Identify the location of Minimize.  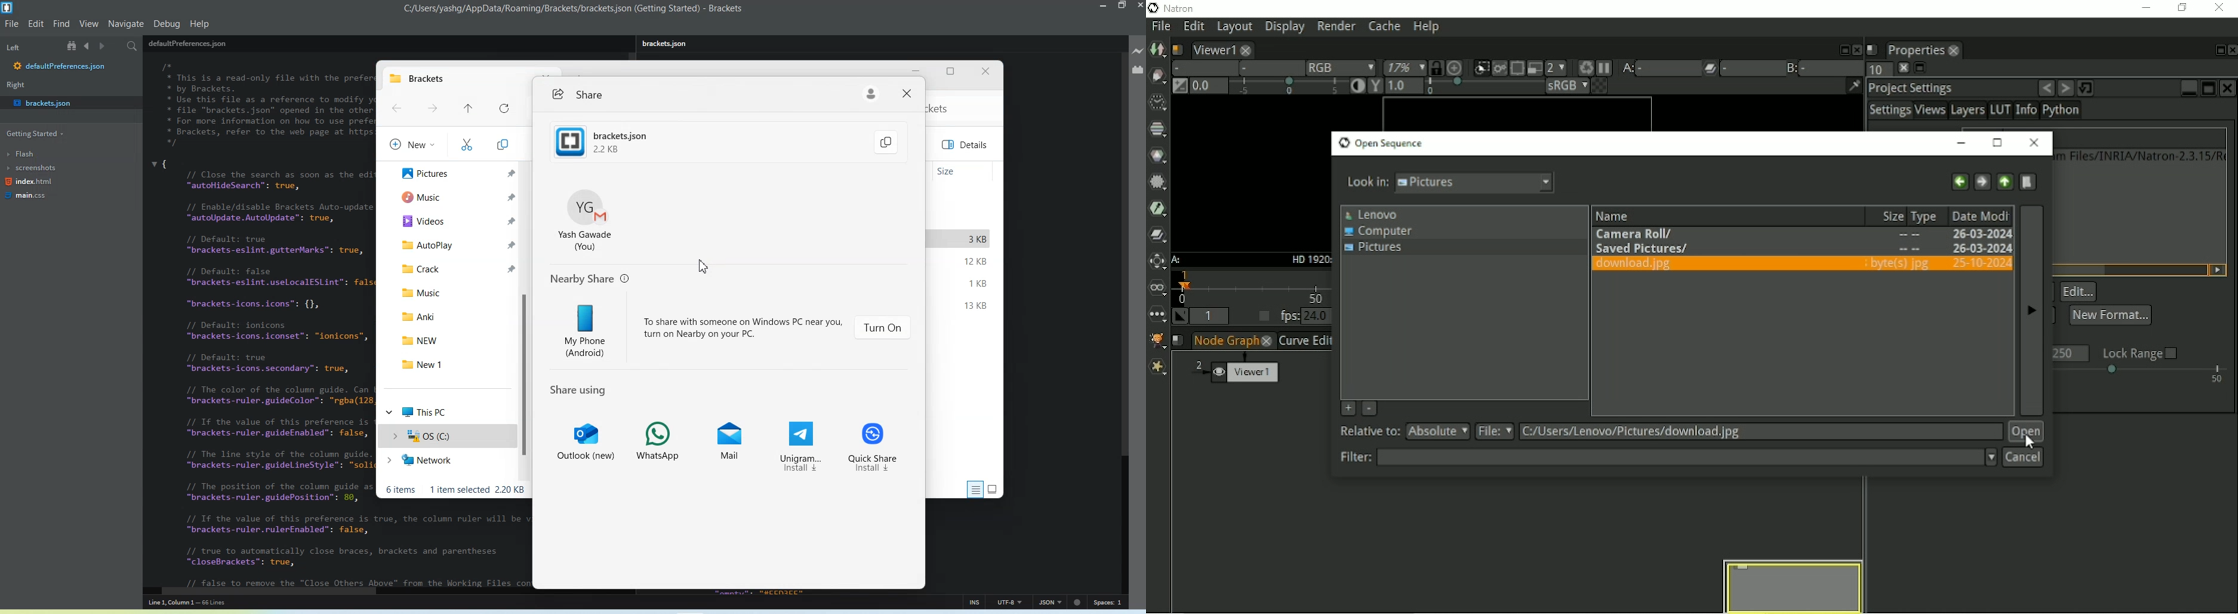
(915, 69).